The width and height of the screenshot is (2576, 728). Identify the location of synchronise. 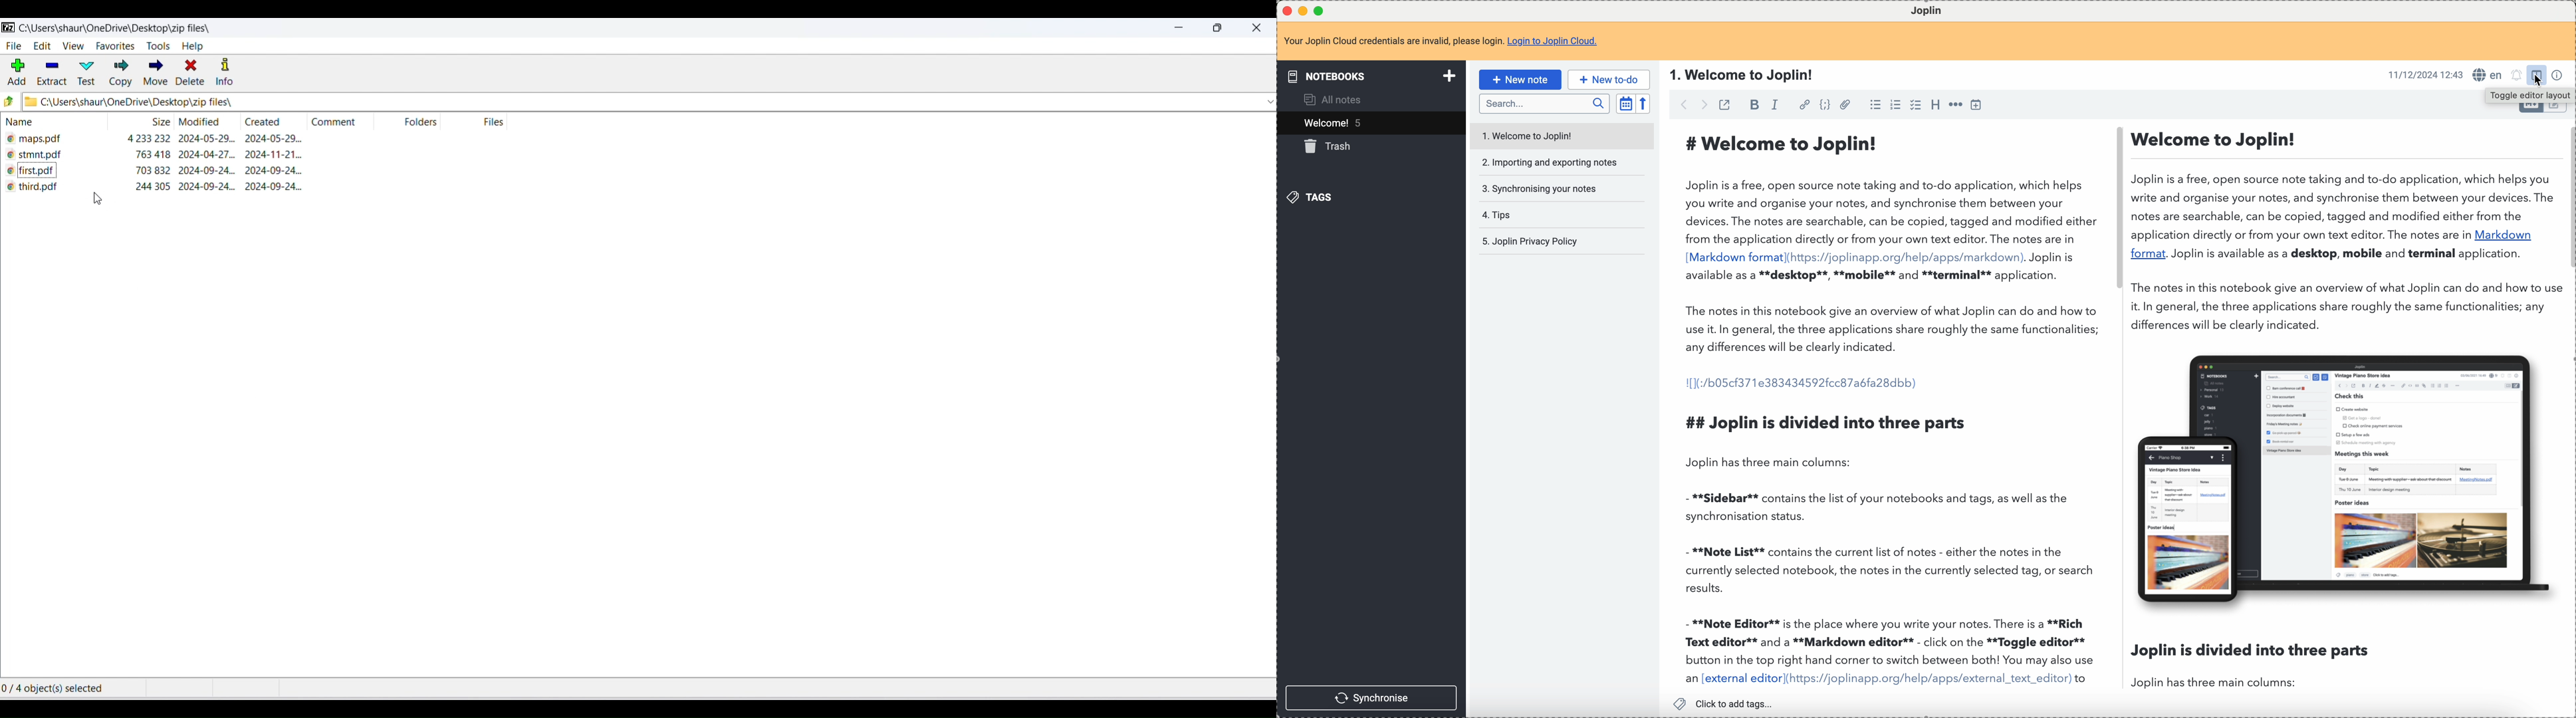
(1372, 697).